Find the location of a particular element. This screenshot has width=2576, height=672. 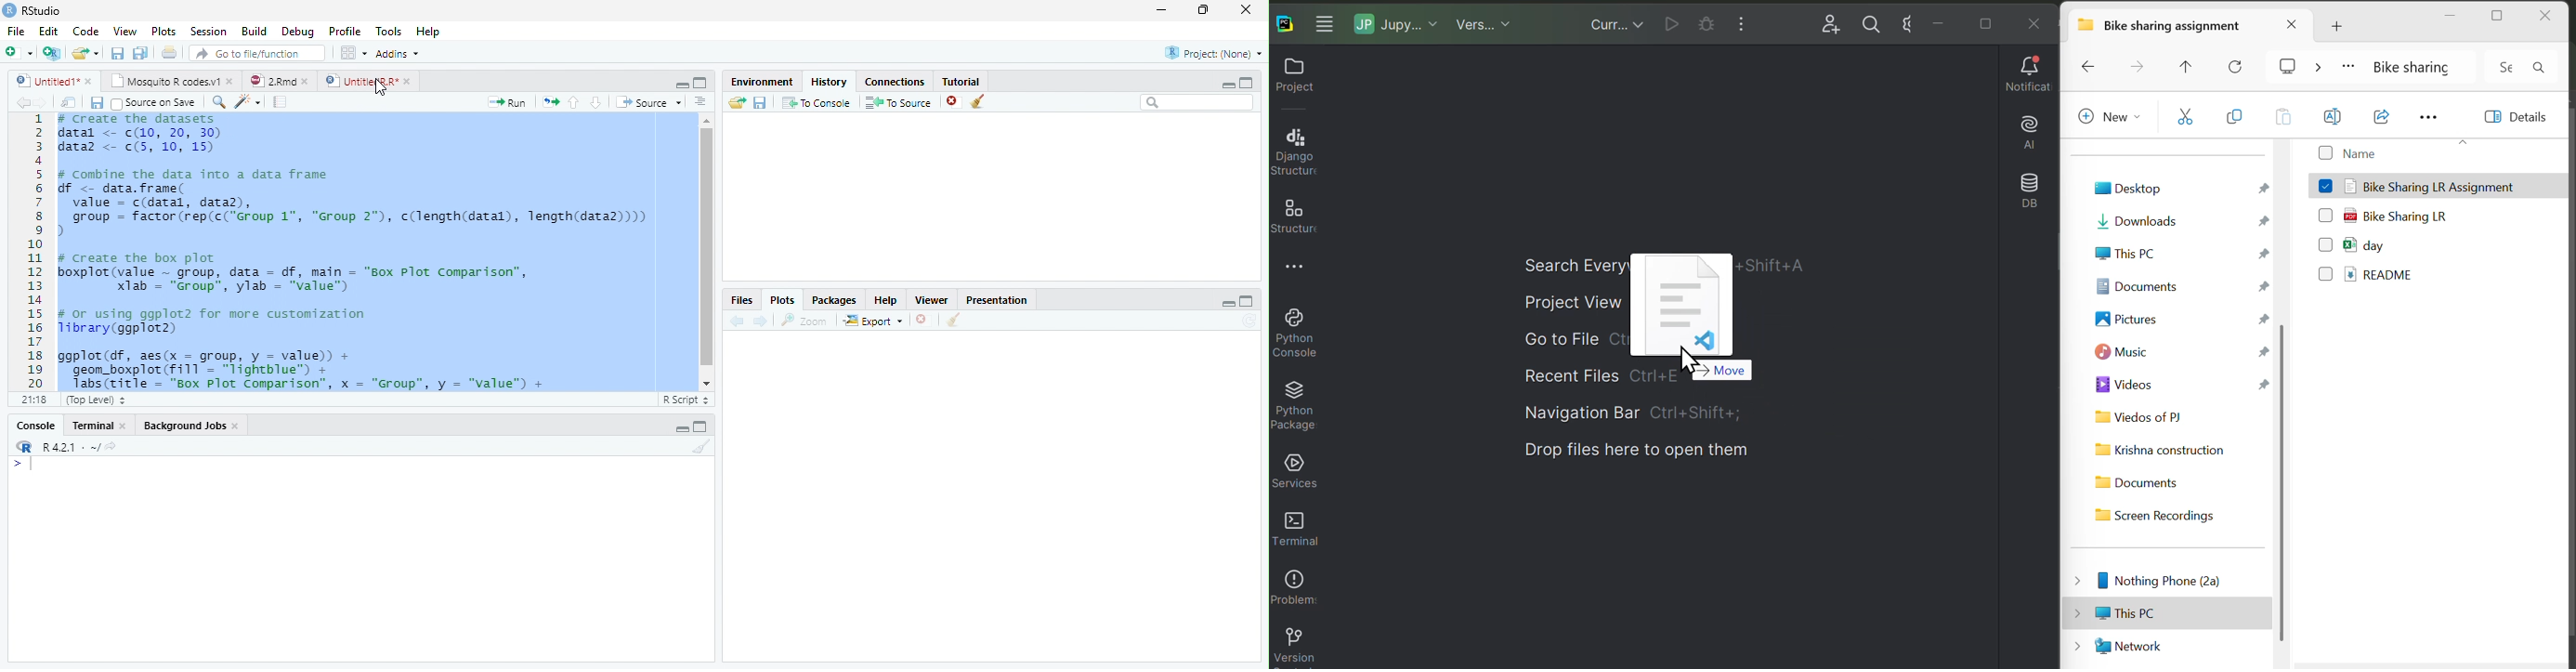

Compile Report is located at coordinates (281, 101).